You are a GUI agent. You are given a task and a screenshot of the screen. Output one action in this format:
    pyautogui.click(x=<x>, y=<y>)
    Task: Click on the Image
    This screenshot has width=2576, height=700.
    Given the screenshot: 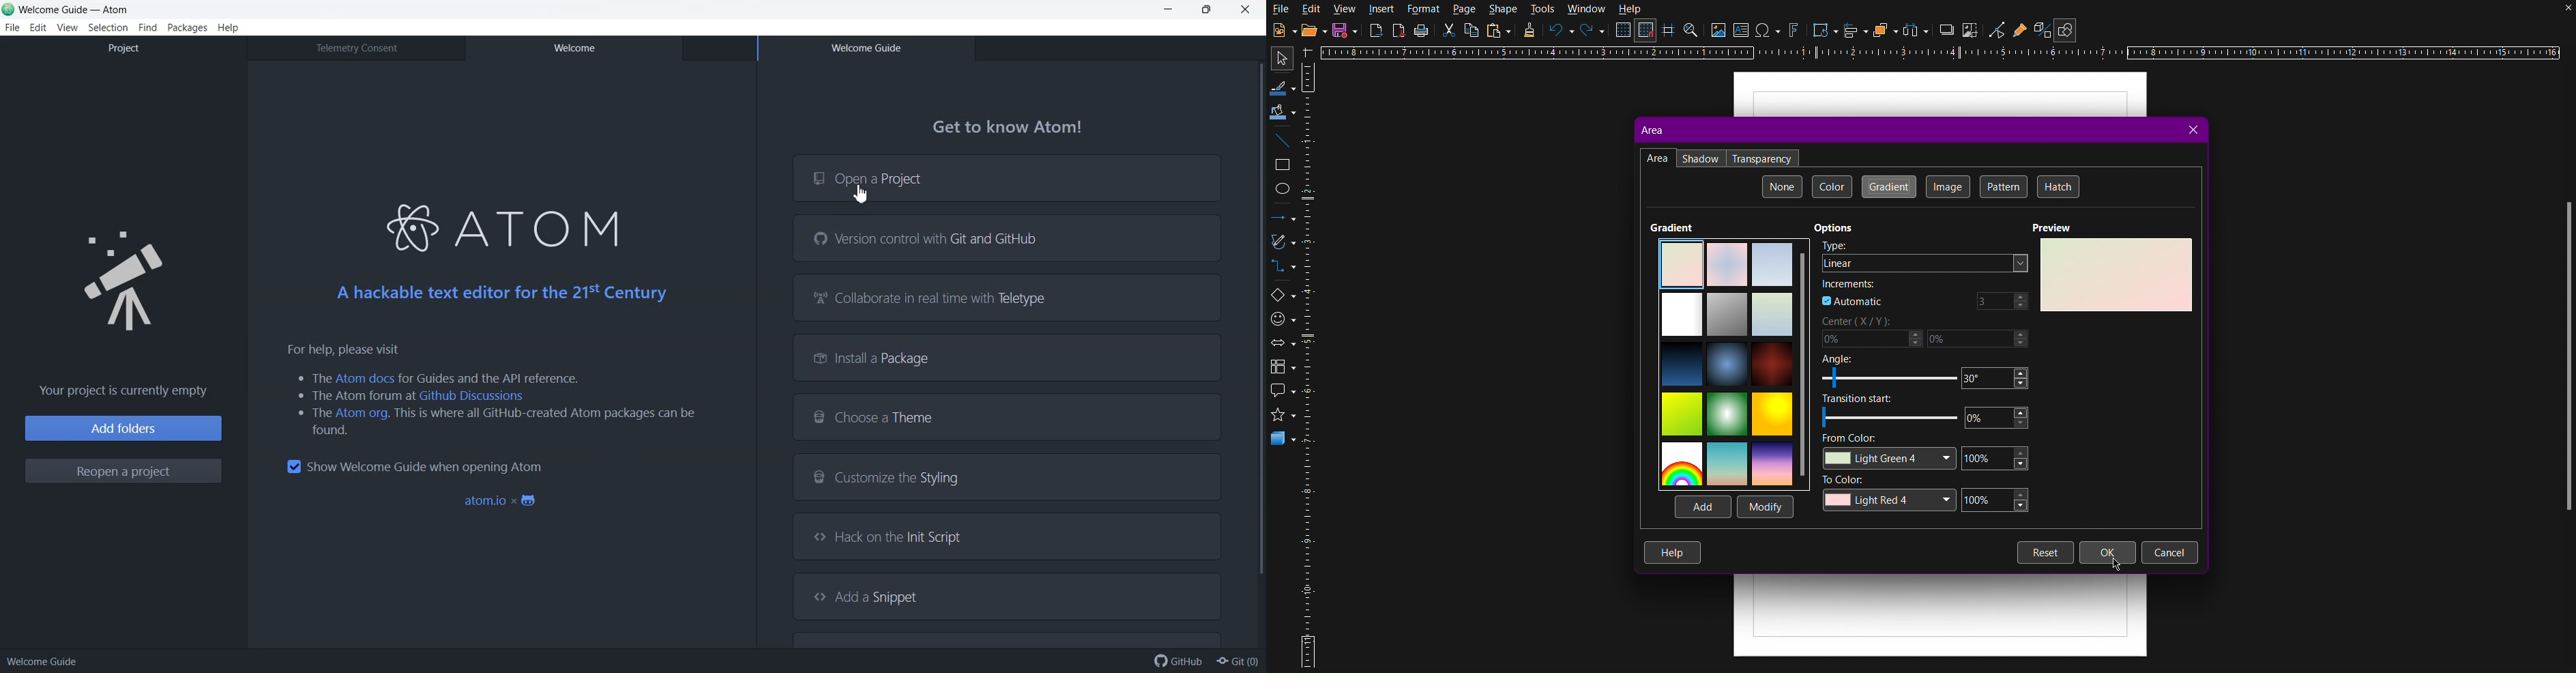 What is the action you would take?
    pyautogui.click(x=1948, y=187)
    